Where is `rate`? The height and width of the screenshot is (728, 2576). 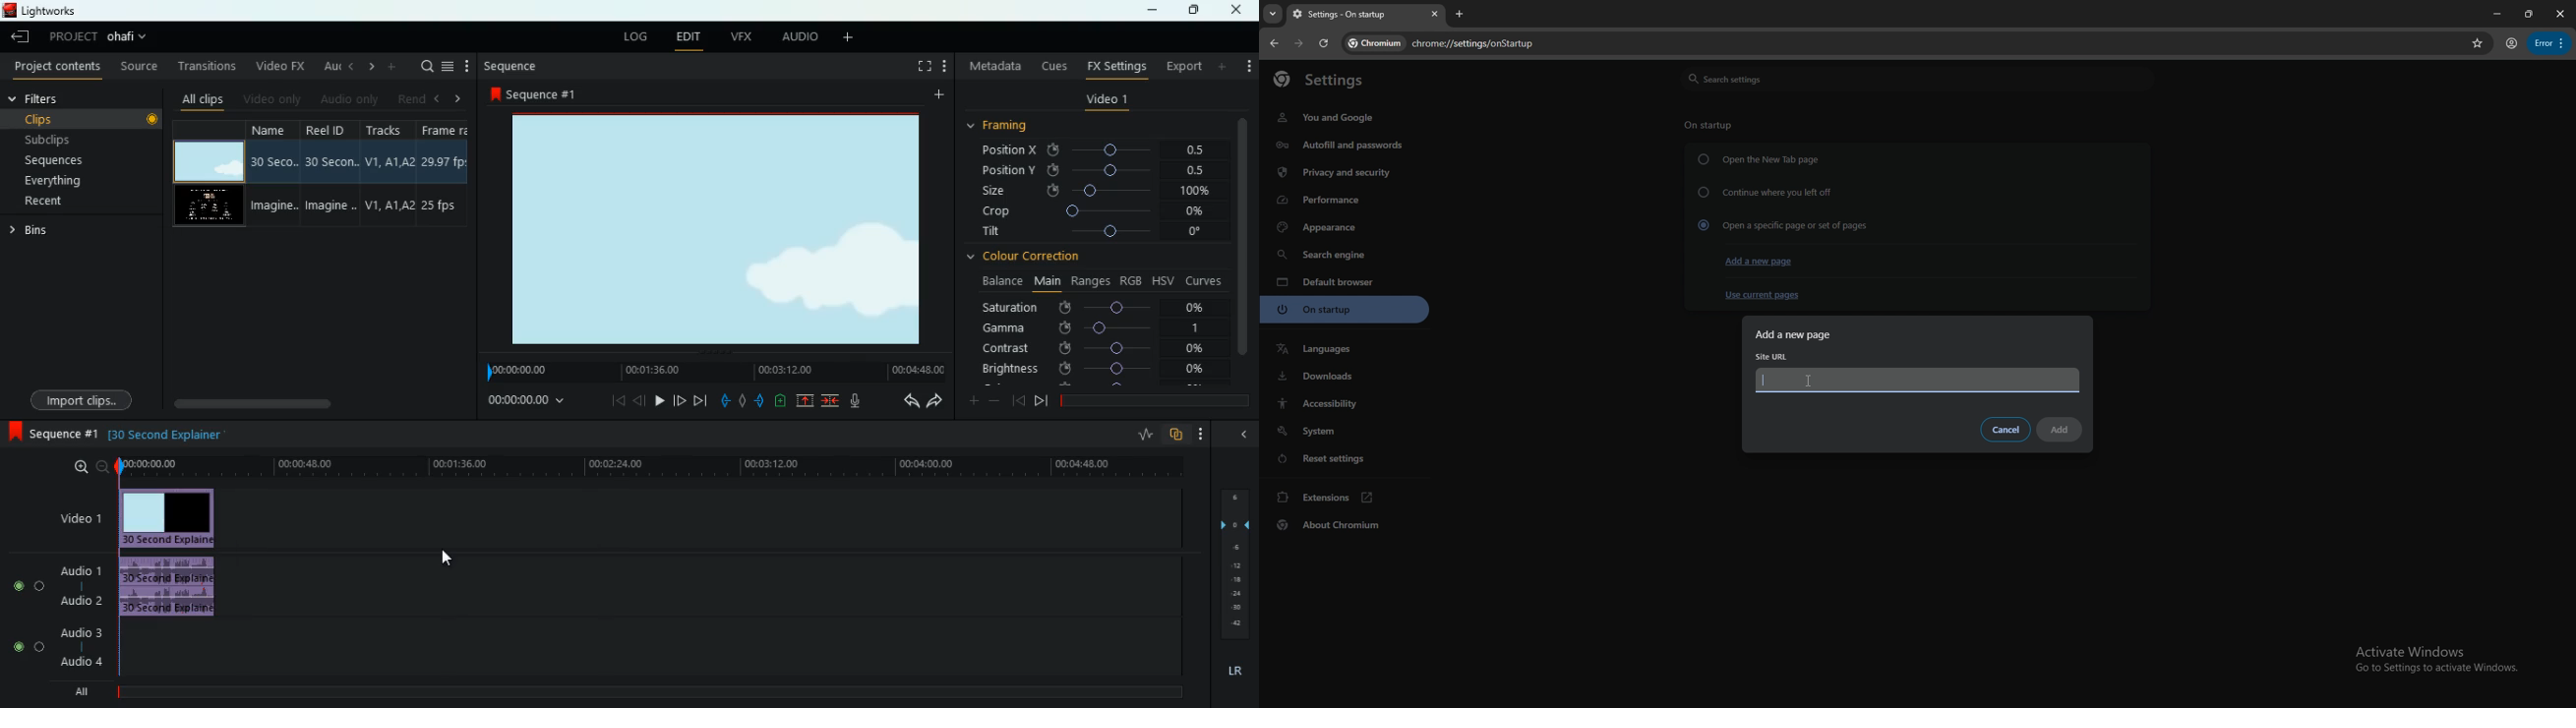 rate is located at coordinates (1142, 437).